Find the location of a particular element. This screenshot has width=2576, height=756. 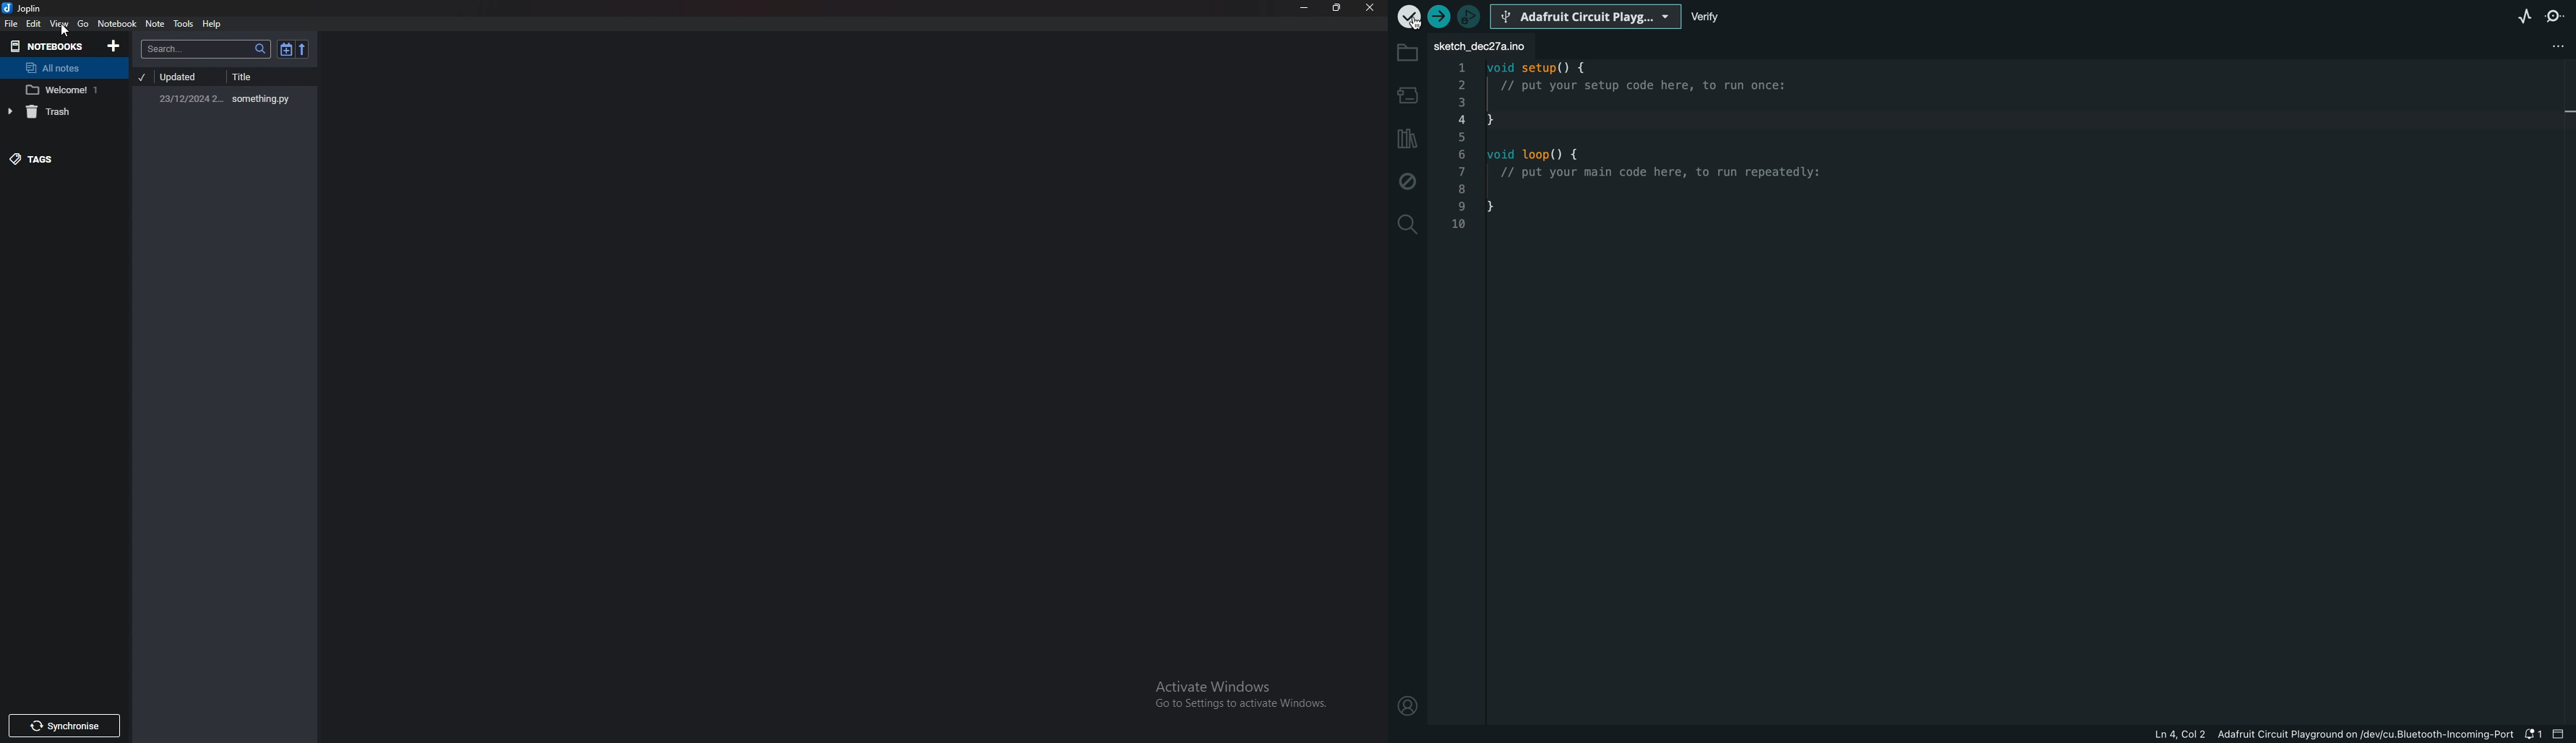

file setting is located at coordinates (2553, 47).